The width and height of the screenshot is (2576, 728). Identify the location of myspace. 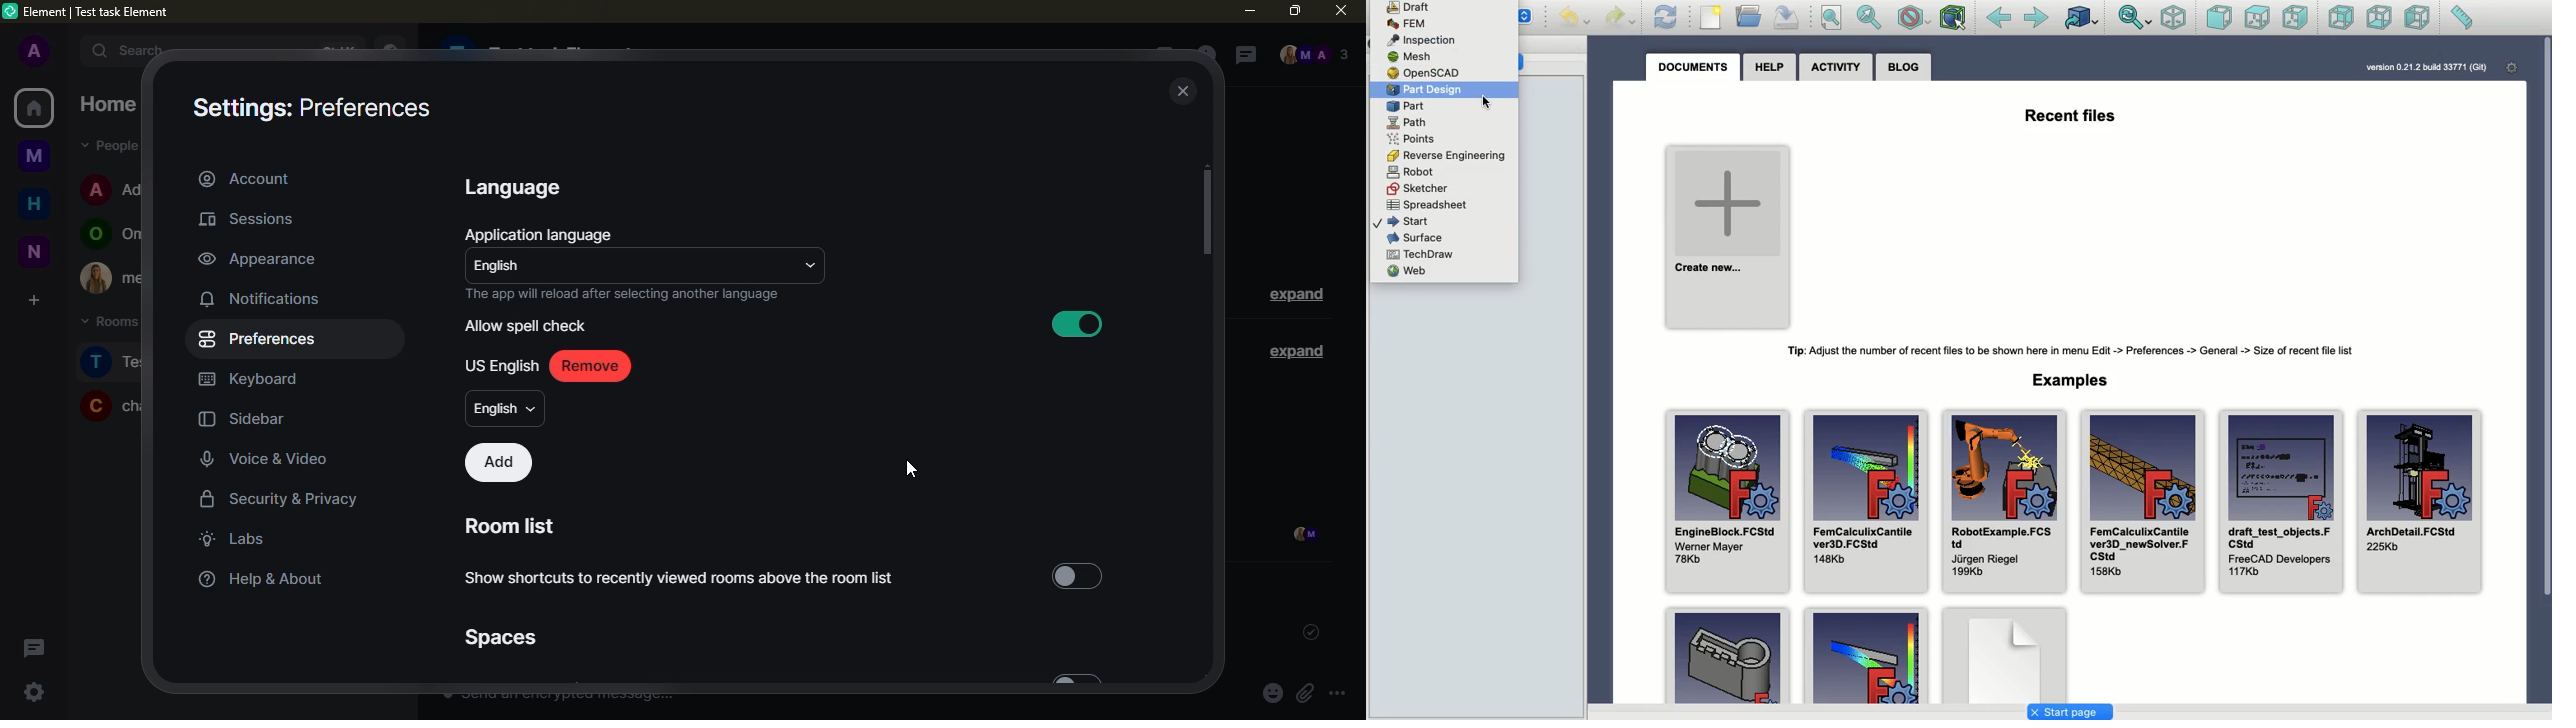
(35, 154).